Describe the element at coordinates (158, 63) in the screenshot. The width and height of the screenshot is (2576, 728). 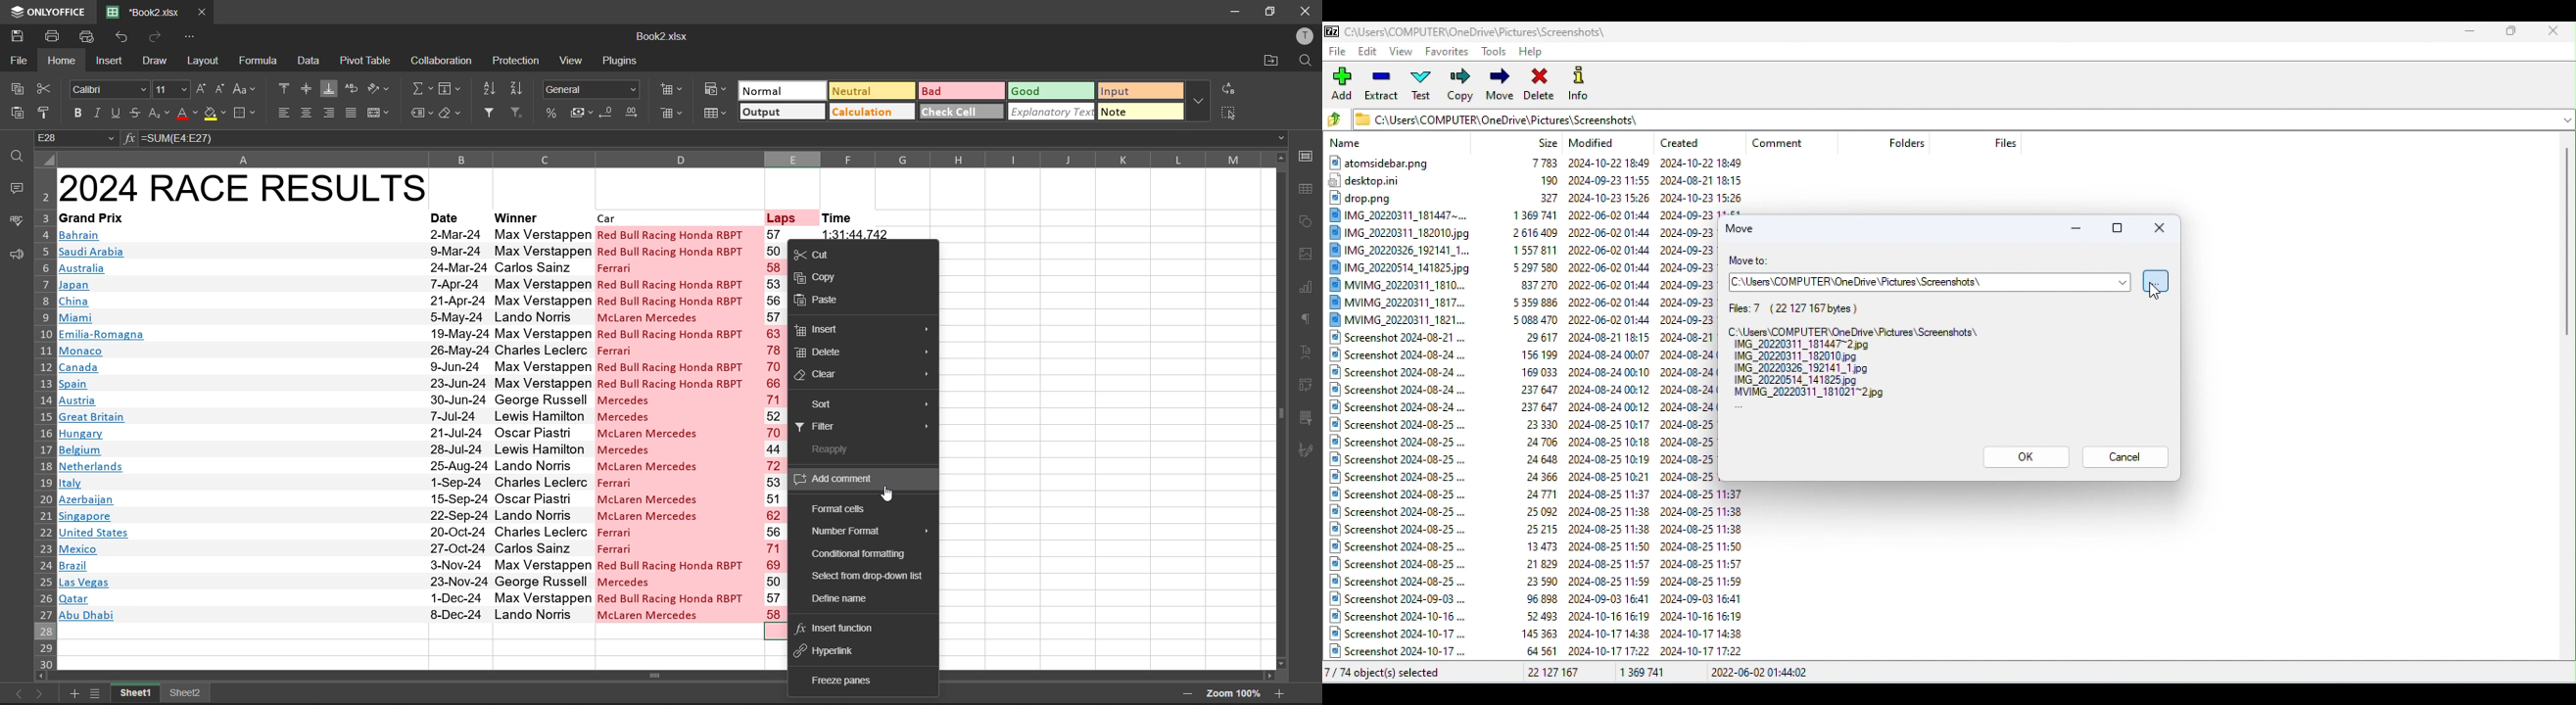
I see `draw` at that location.